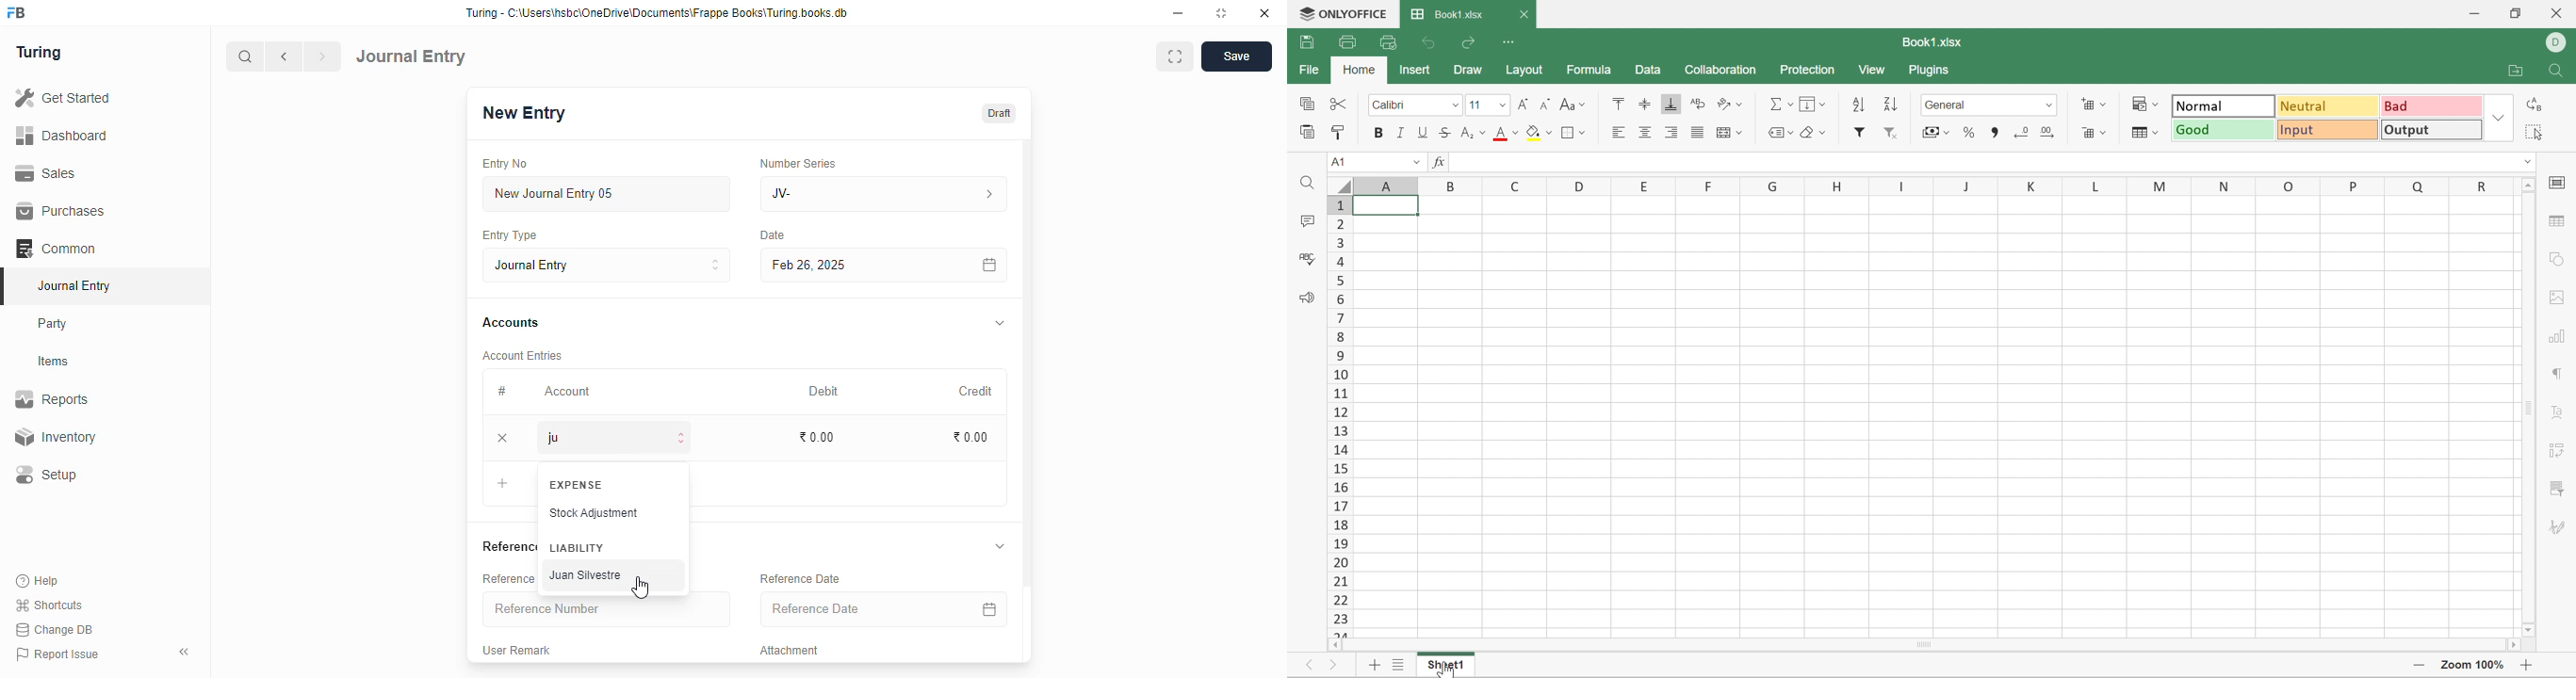 Image resolution: width=2576 pixels, height=700 pixels. I want to click on #, so click(502, 391).